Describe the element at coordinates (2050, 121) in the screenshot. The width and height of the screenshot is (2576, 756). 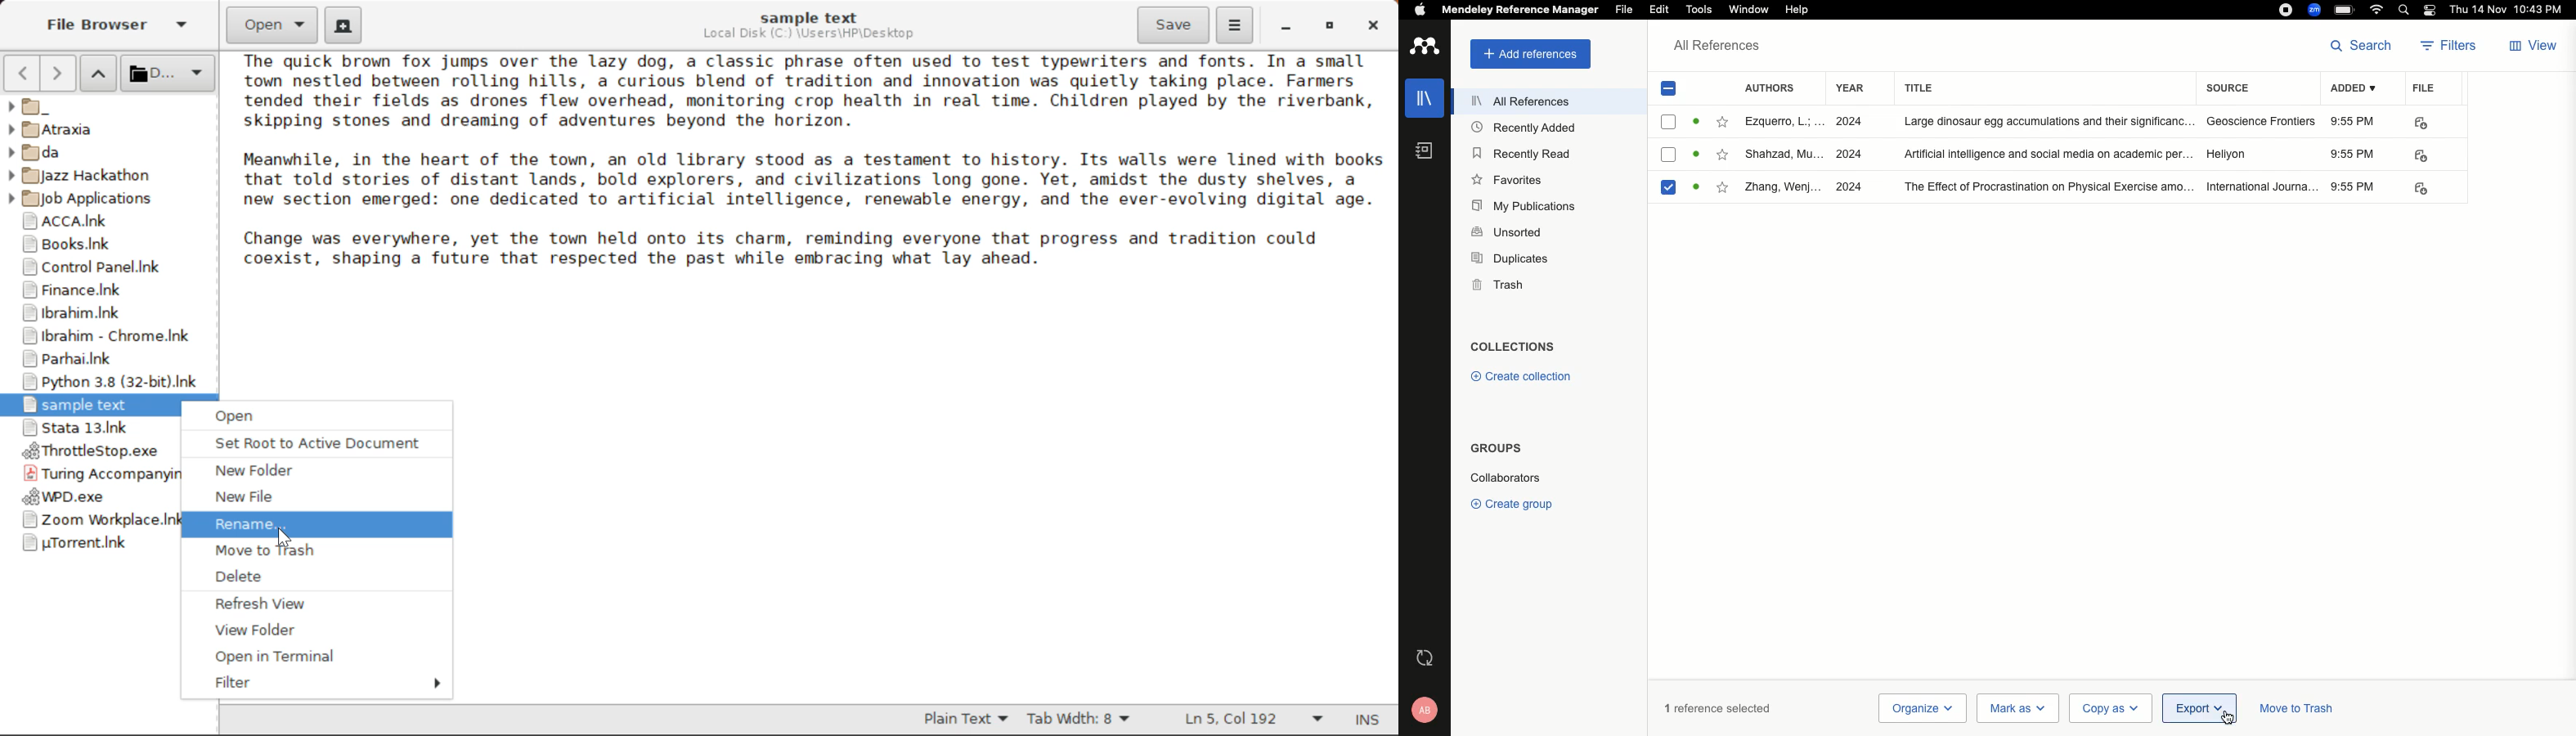
I see `large dinasour egg accumolatations and their significance` at that location.